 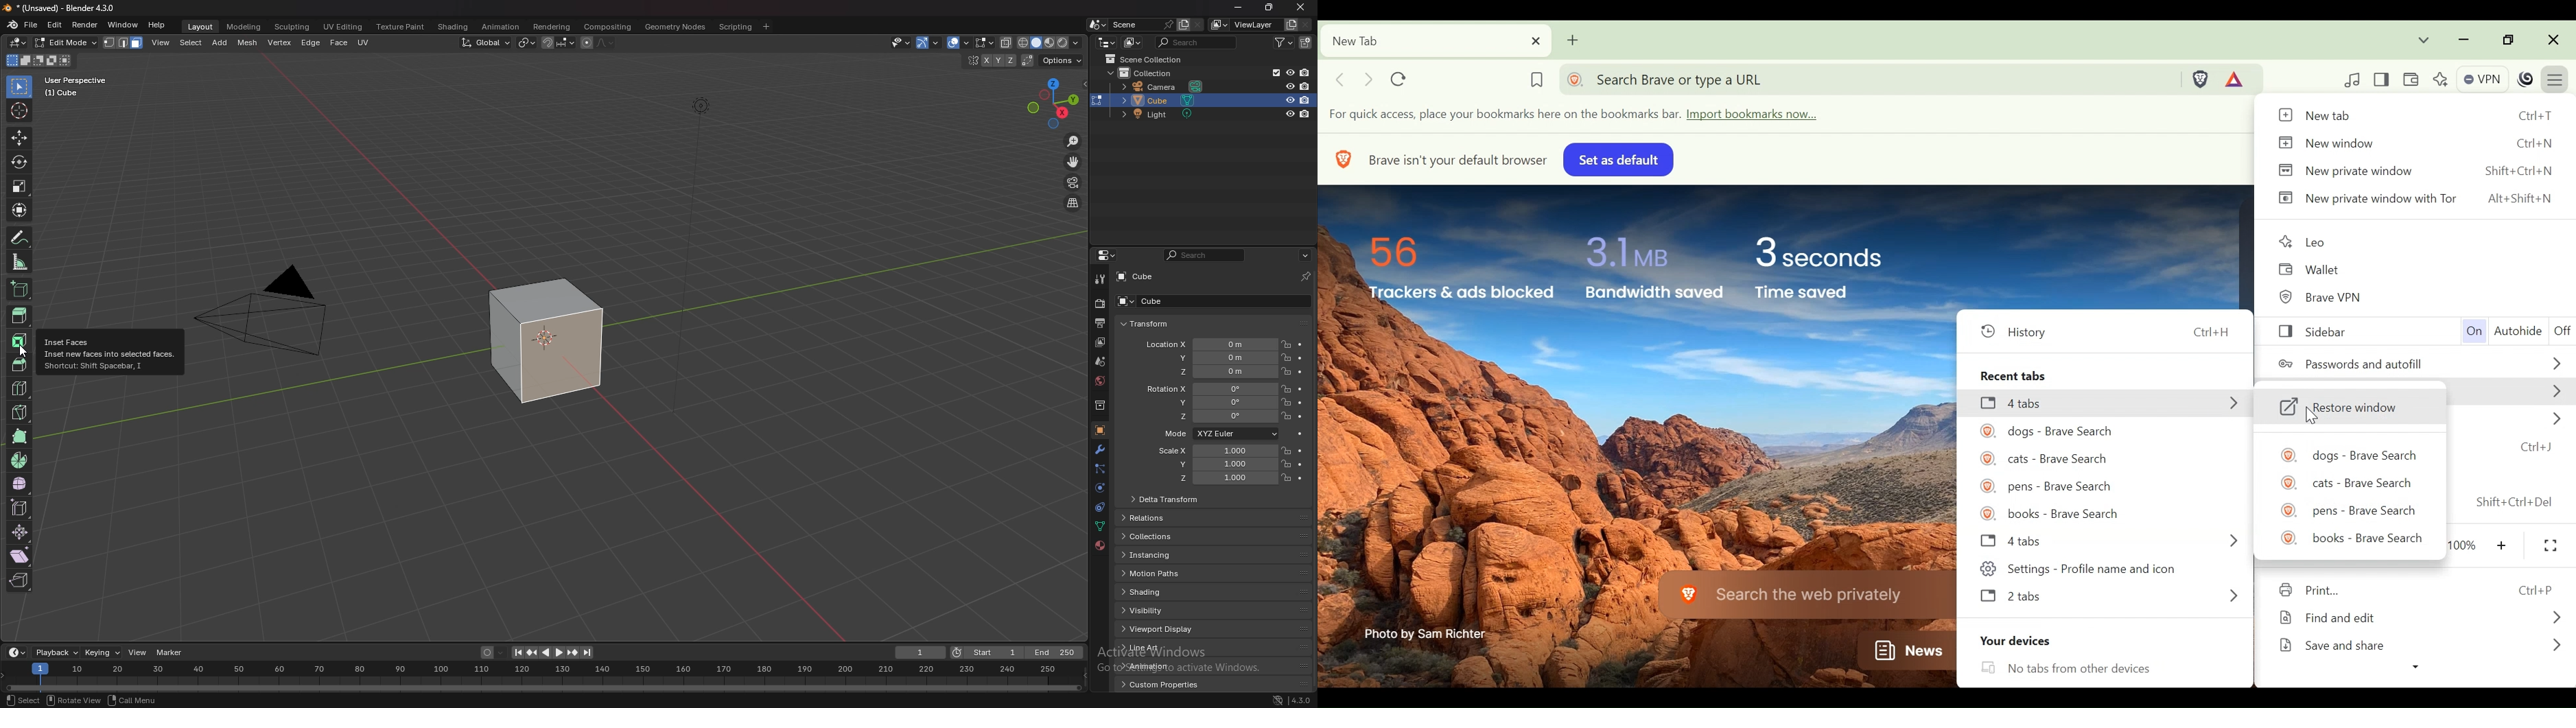 I want to click on browse scene, so click(x=1097, y=24).